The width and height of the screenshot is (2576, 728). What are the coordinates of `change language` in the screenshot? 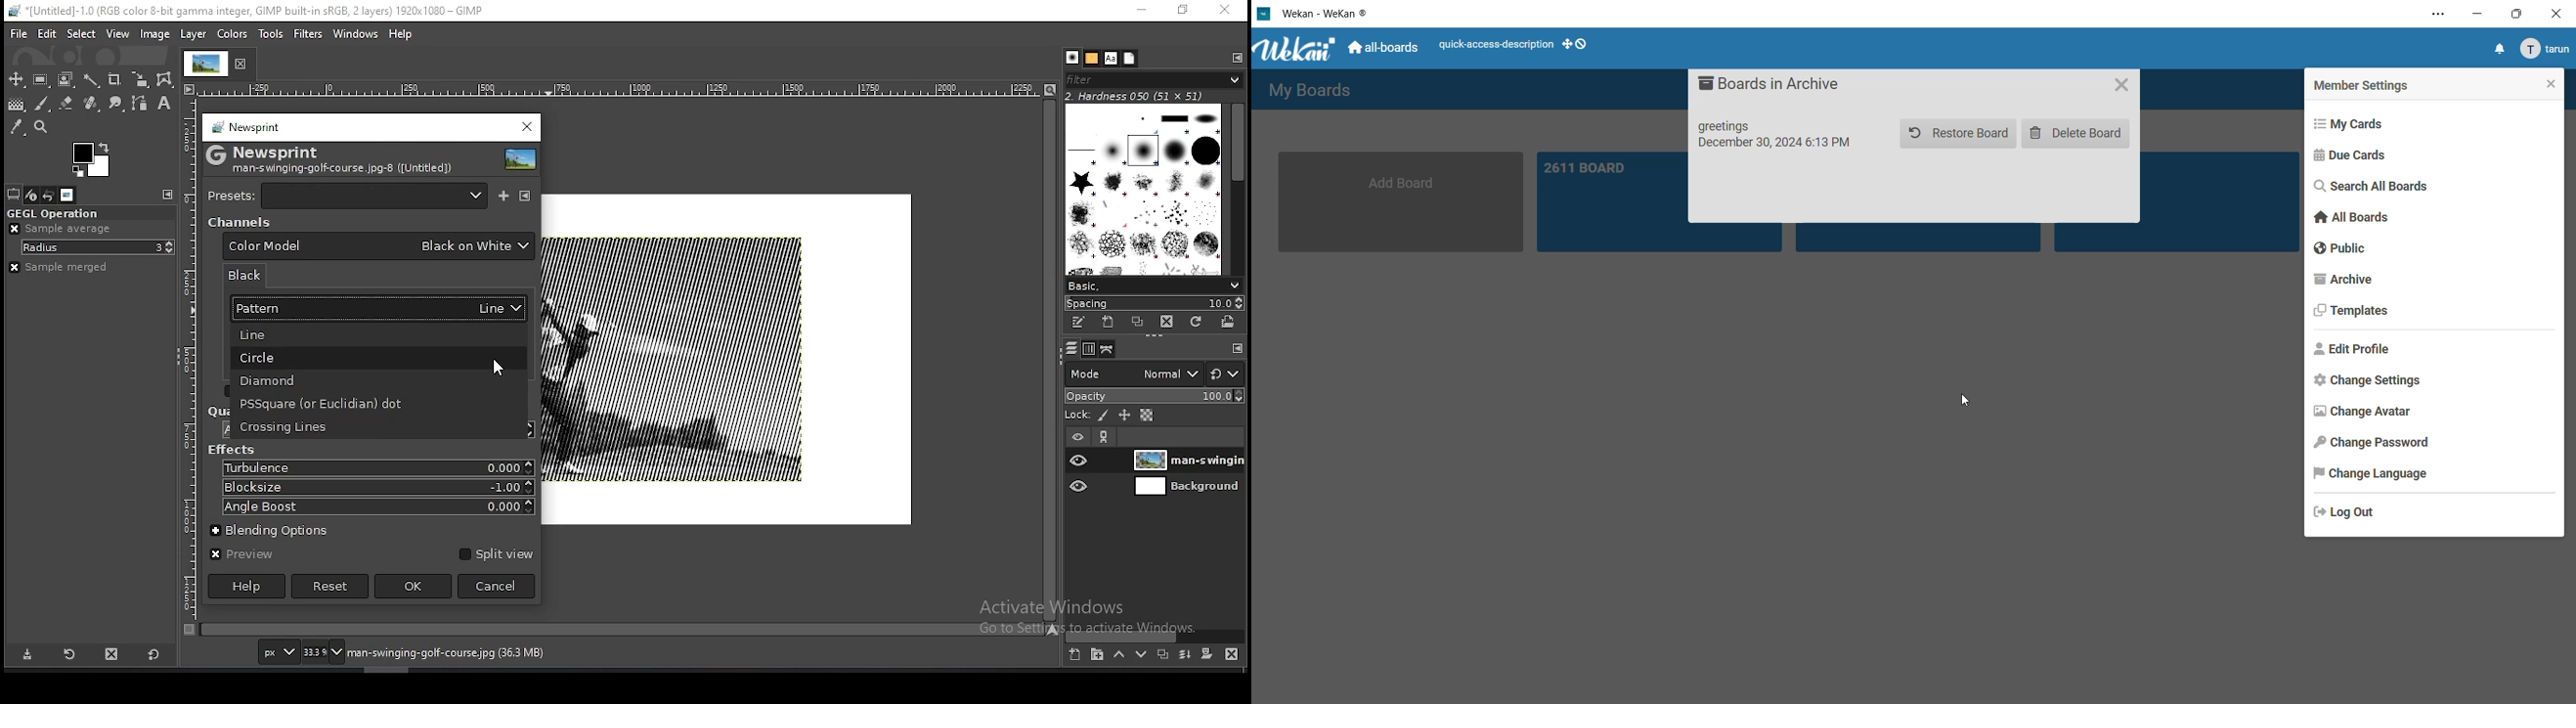 It's located at (2377, 473).